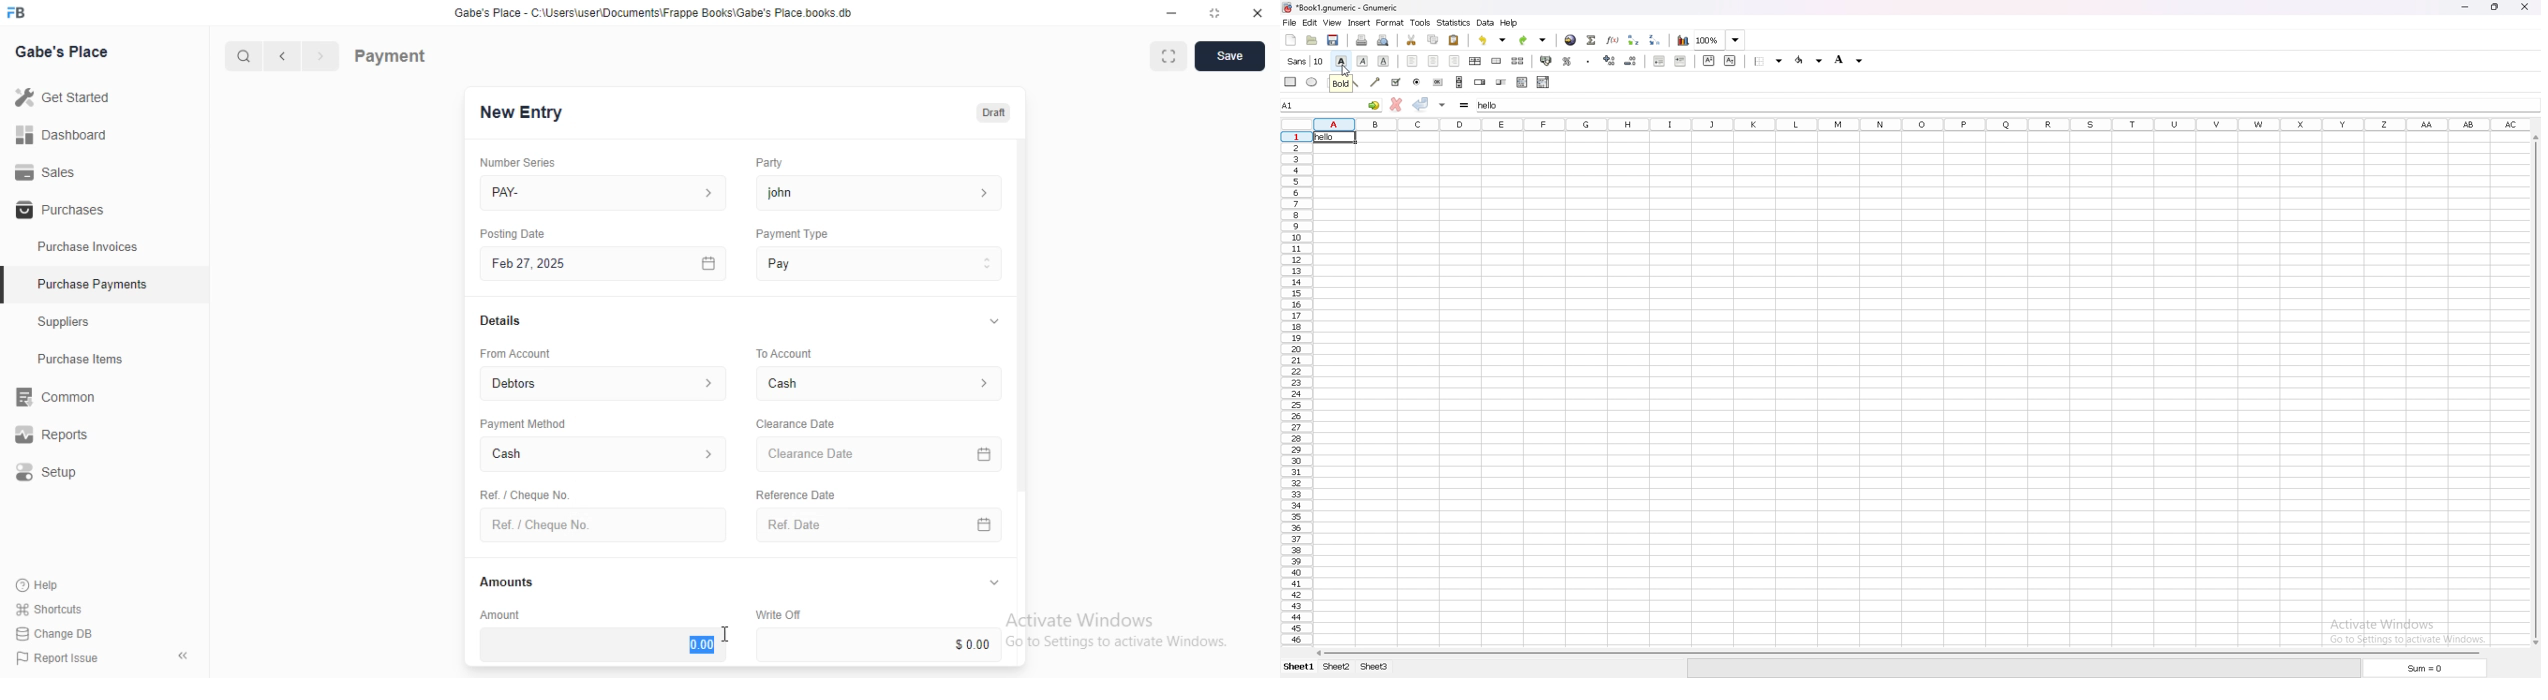 This screenshot has height=700, width=2548. Describe the element at coordinates (322, 57) in the screenshot. I see `navigate forward` at that location.